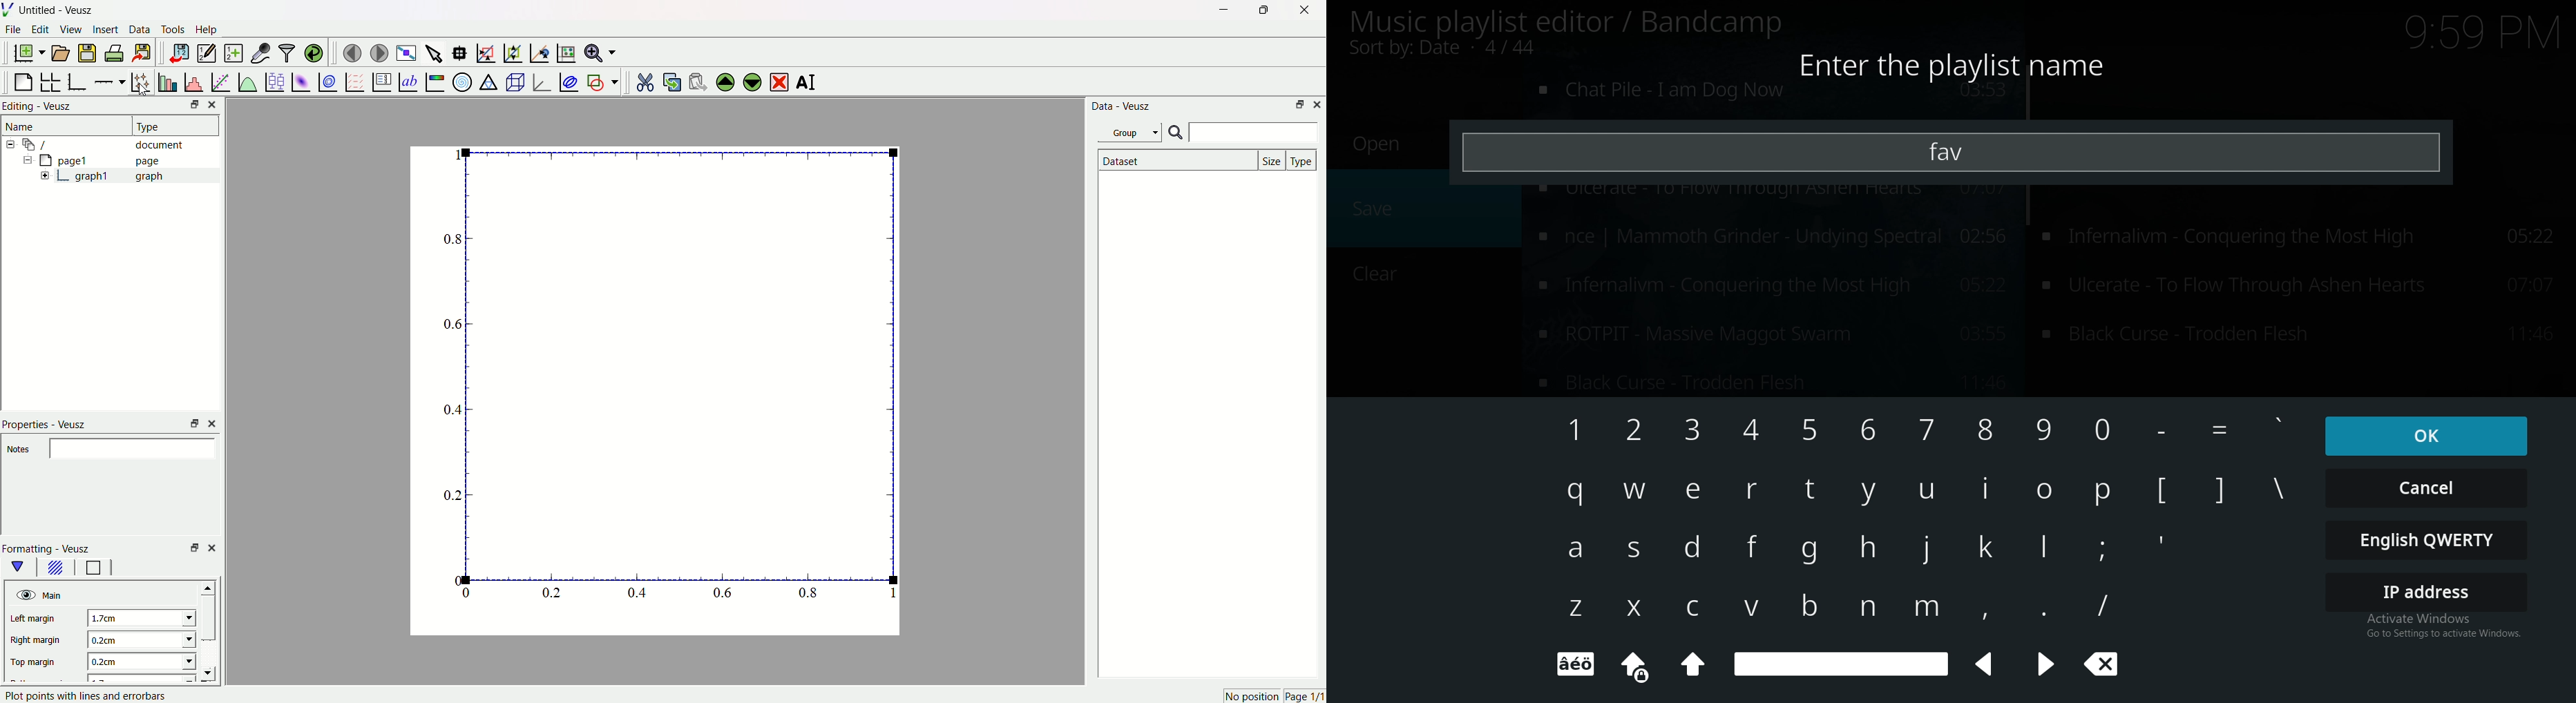 The height and width of the screenshot is (728, 2576). What do you see at coordinates (71, 30) in the screenshot?
I see `View` at bounding box center [71, 30].